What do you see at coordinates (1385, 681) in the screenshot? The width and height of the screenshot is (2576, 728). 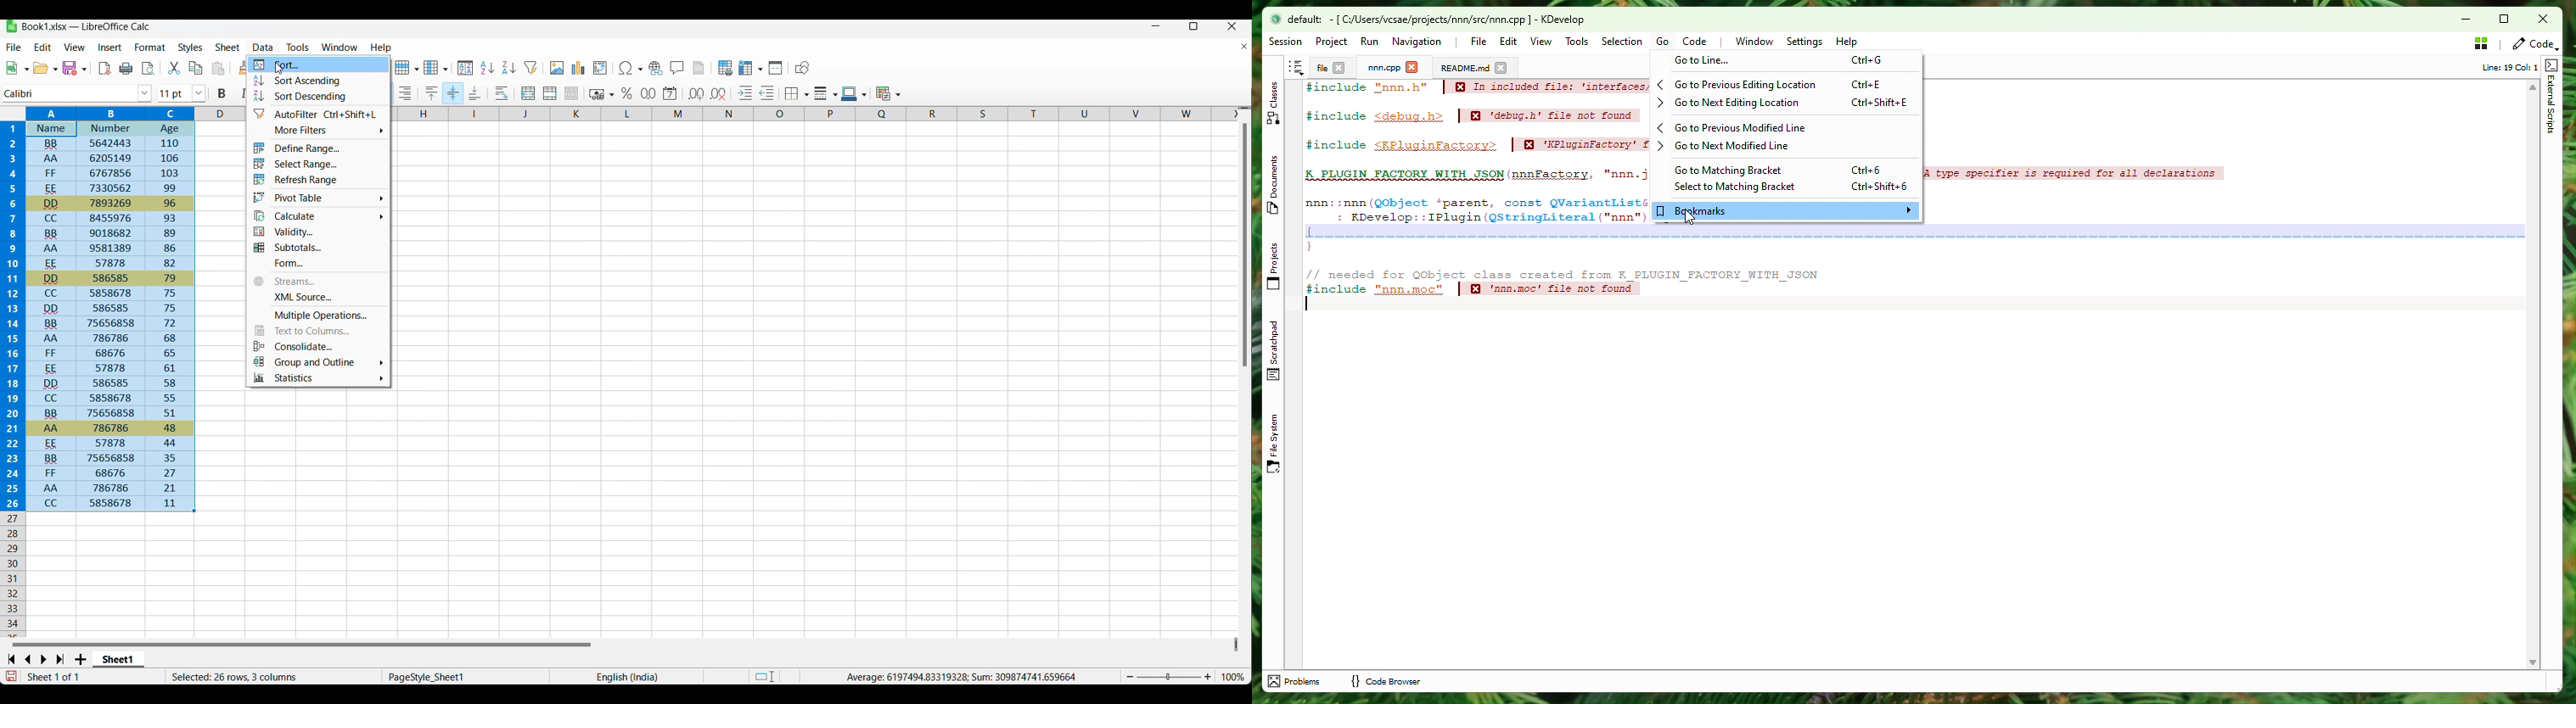 I see `code browser` at bounding box center [1385, 681].